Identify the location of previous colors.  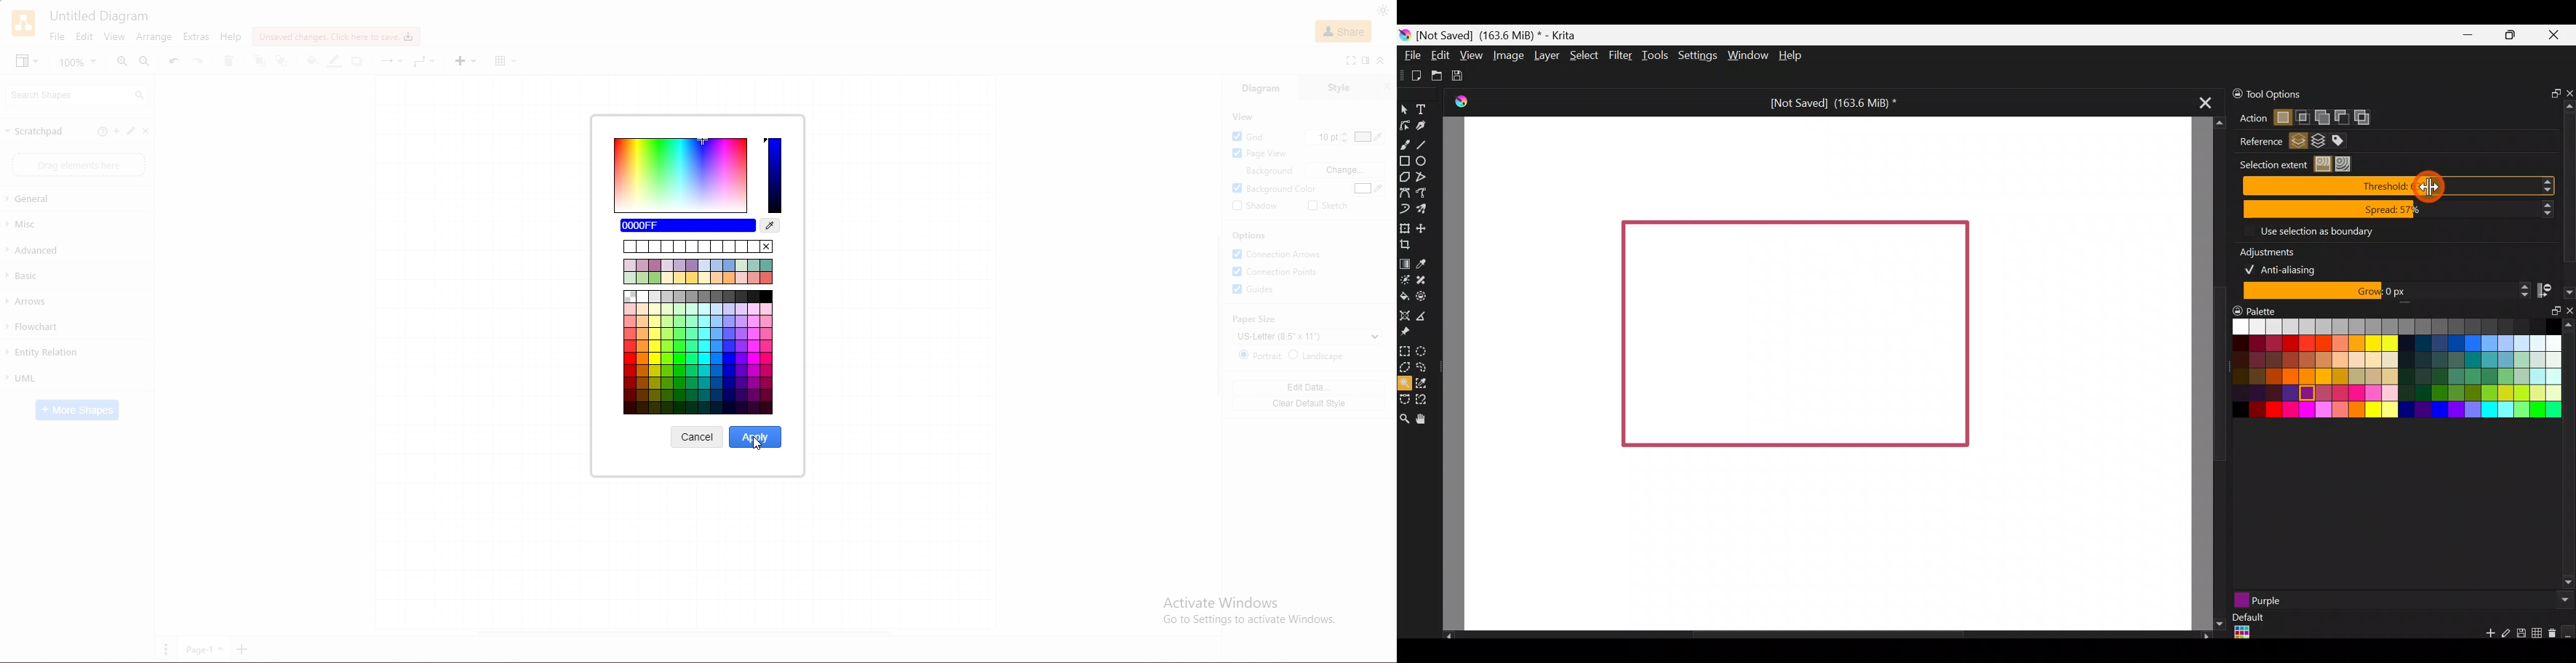
(698, 246).